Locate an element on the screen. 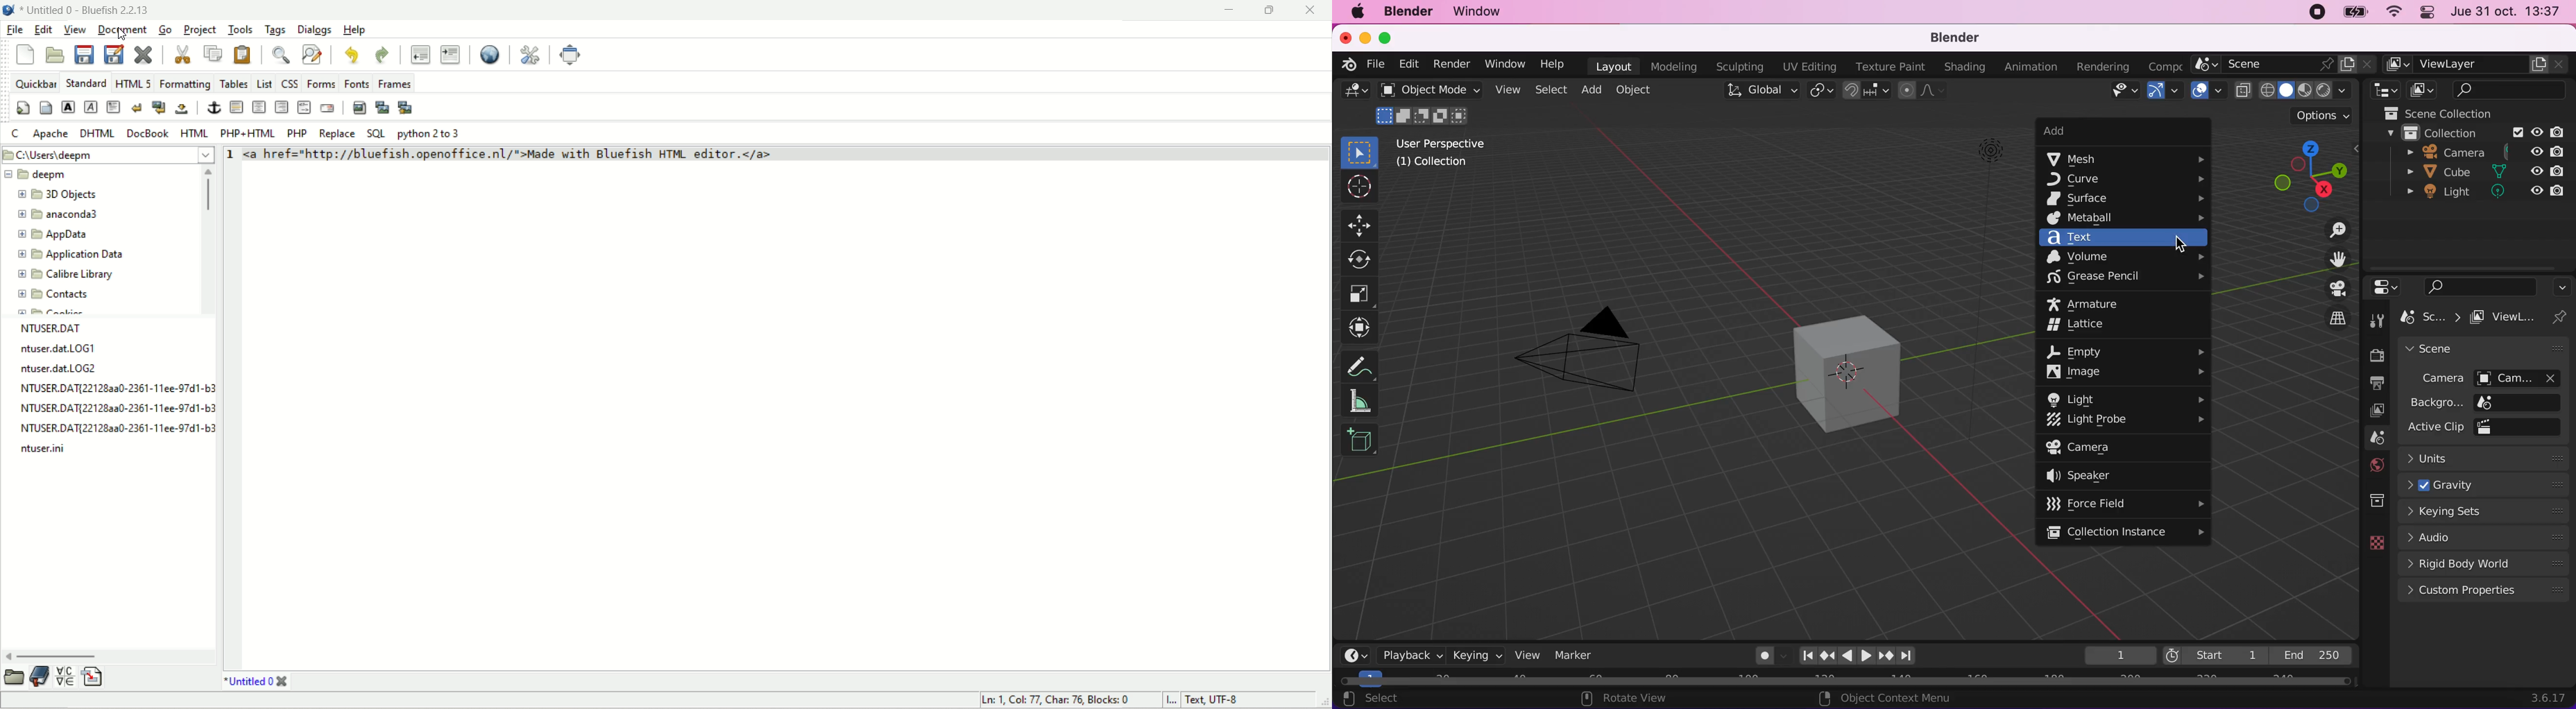 The width and height of the screenshot is (2576, 728). add is located at coordinates (2108, 132).